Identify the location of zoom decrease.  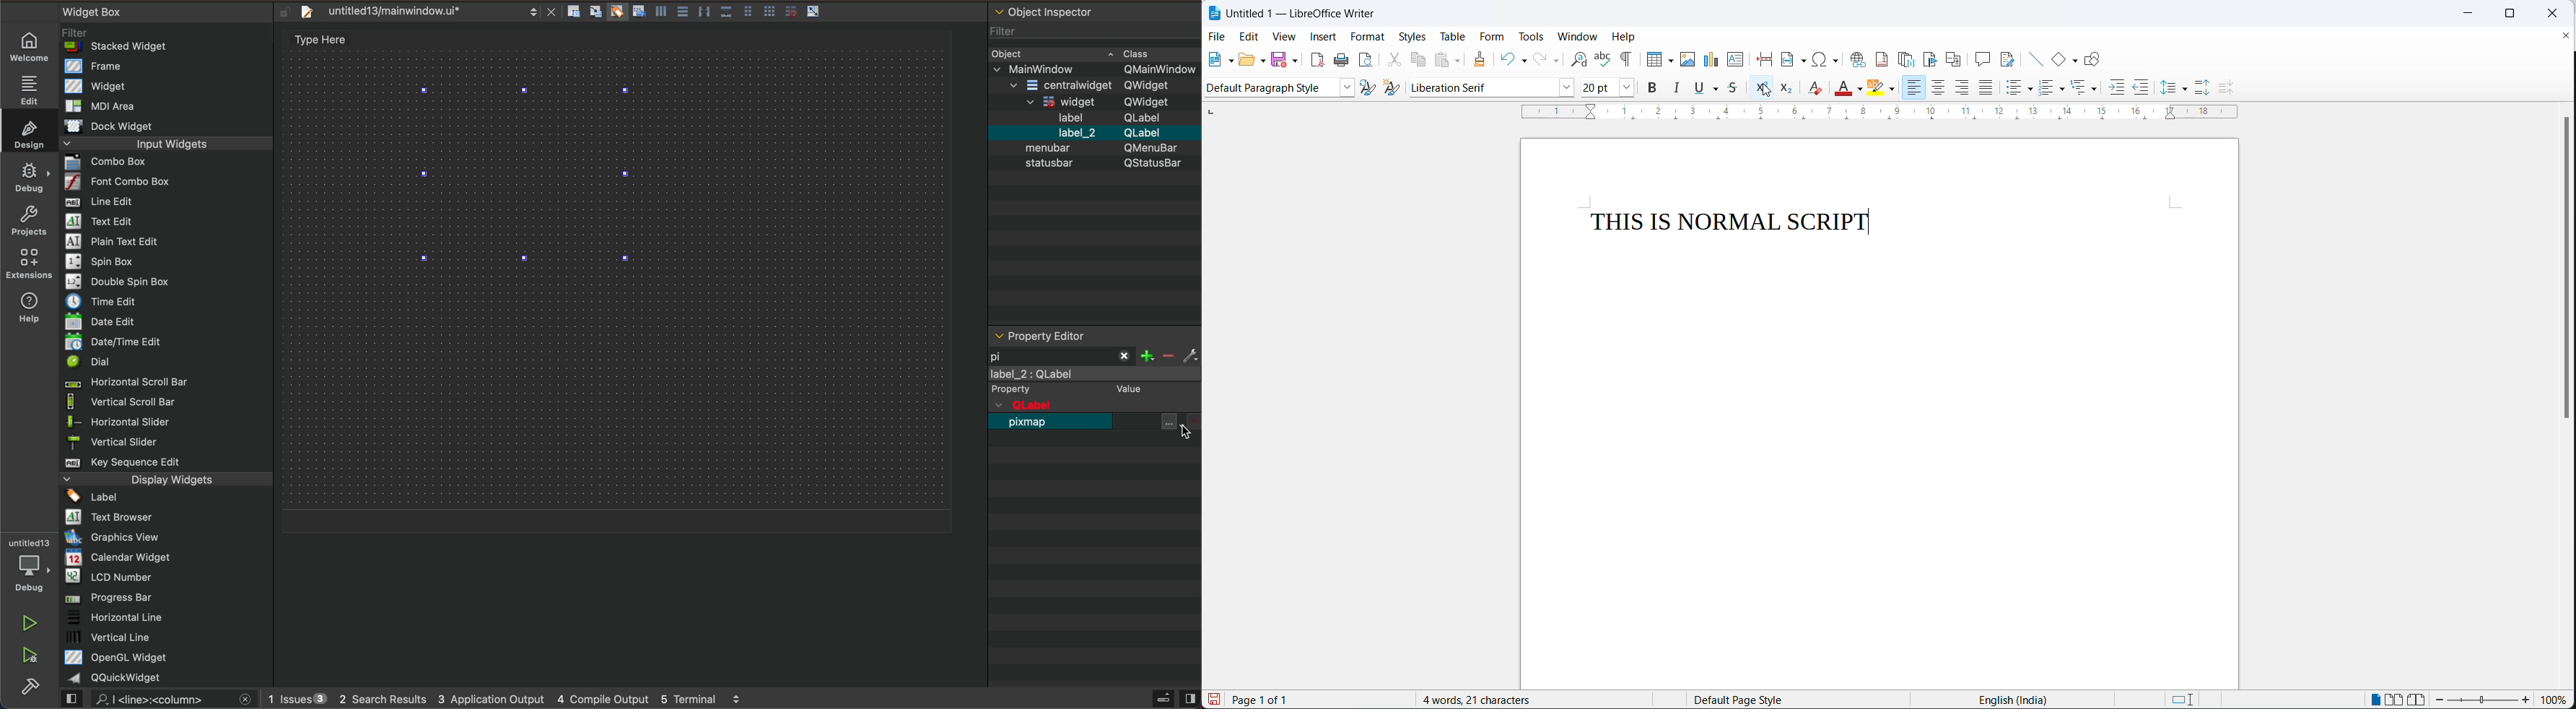
(2525, 701).